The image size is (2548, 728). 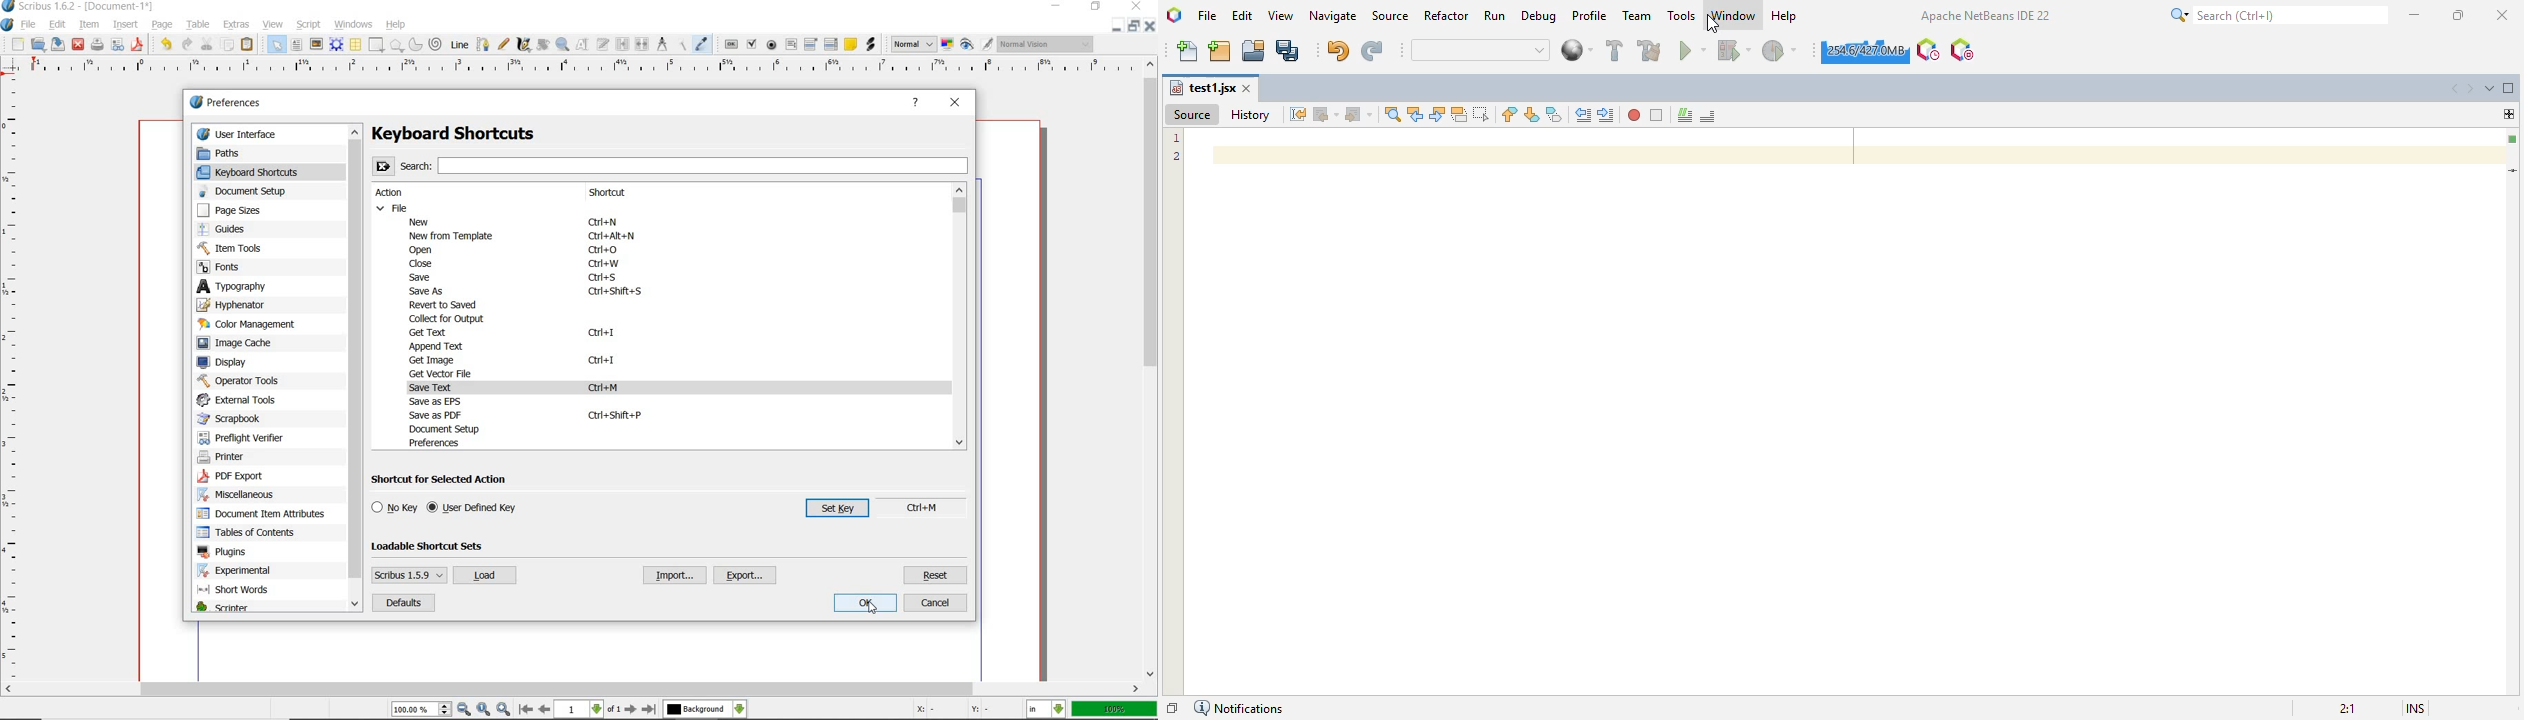 What do you see at coordinates (428, 292) in the screenshot?
I see `save as` at bounding box center [428, 292].